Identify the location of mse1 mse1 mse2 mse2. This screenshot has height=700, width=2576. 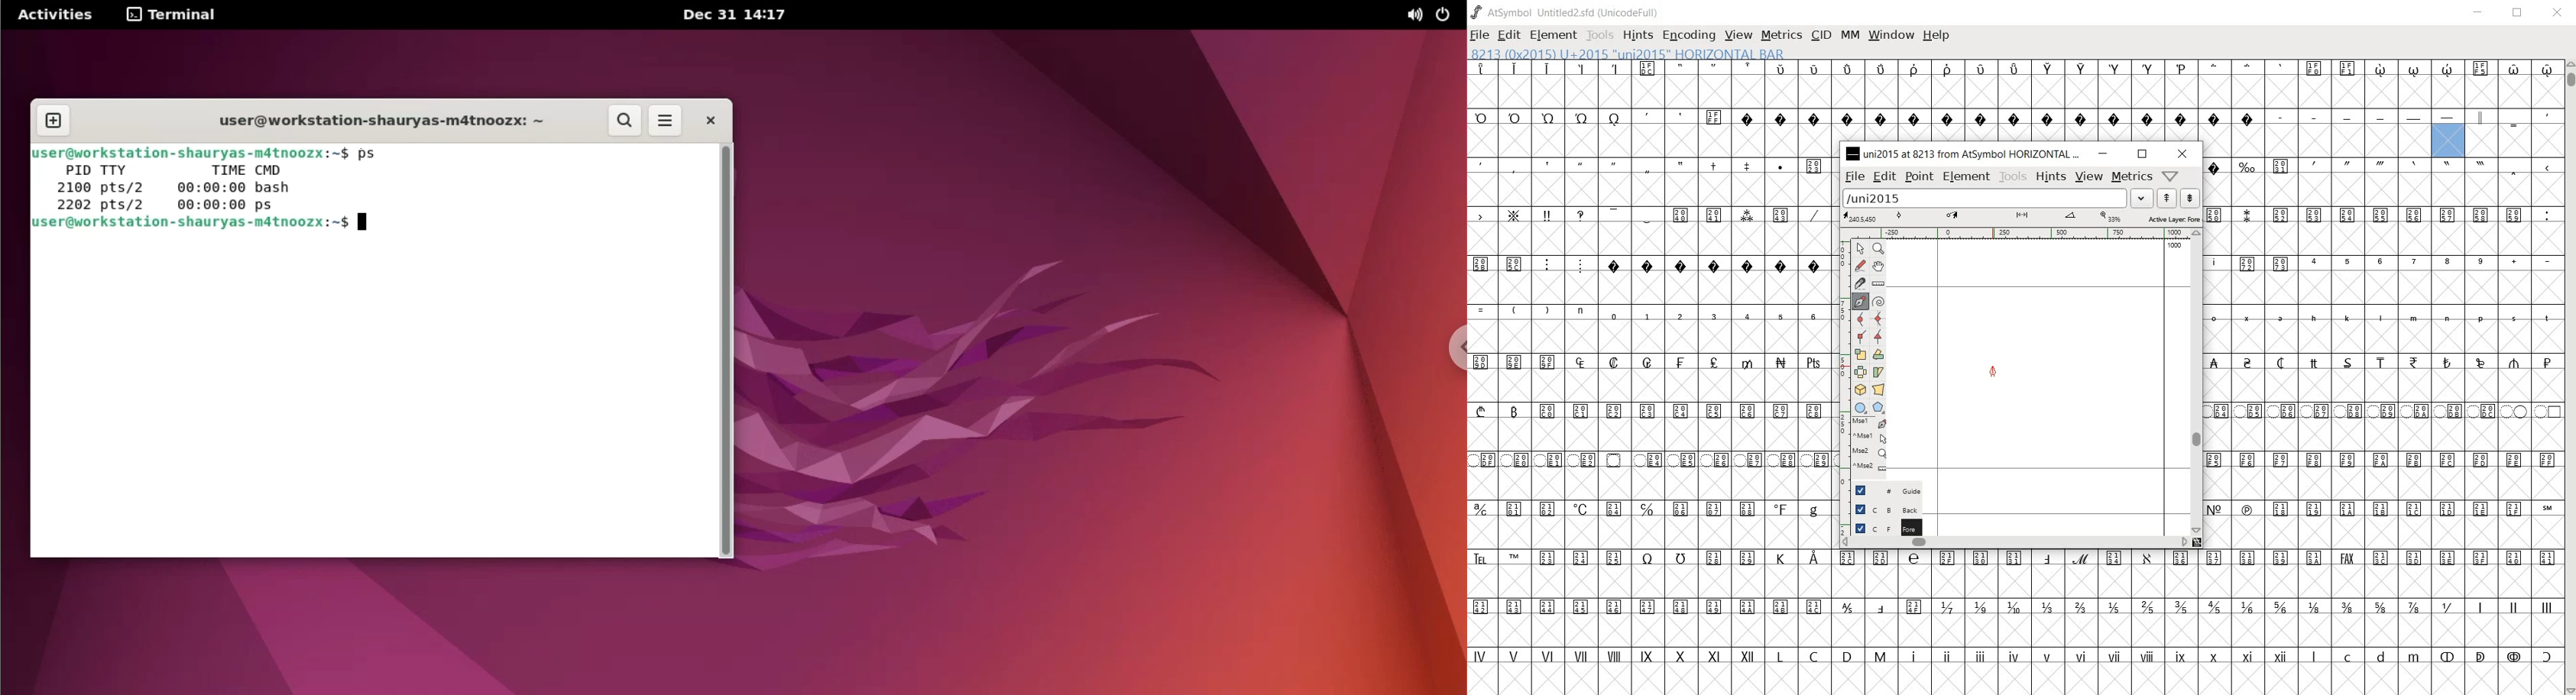
(1862, 447).